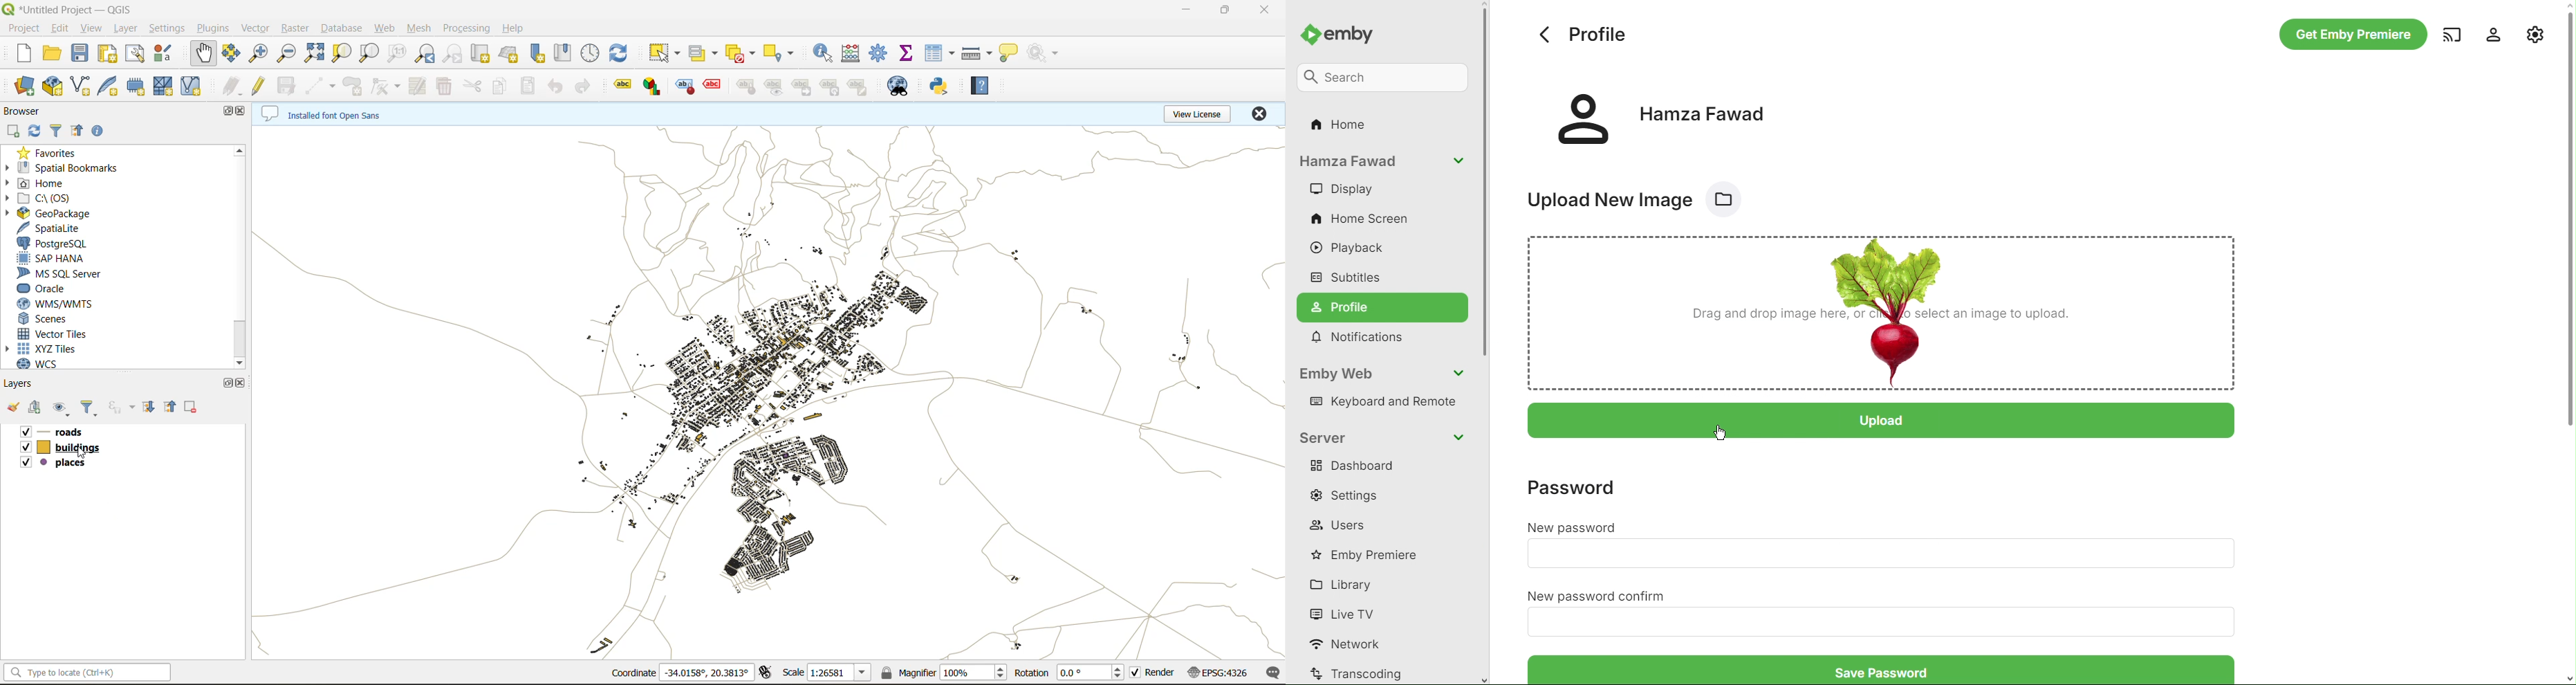 The height and width of the screenshot is (700, 2576). I want to click on scenes, so click(60, 318).